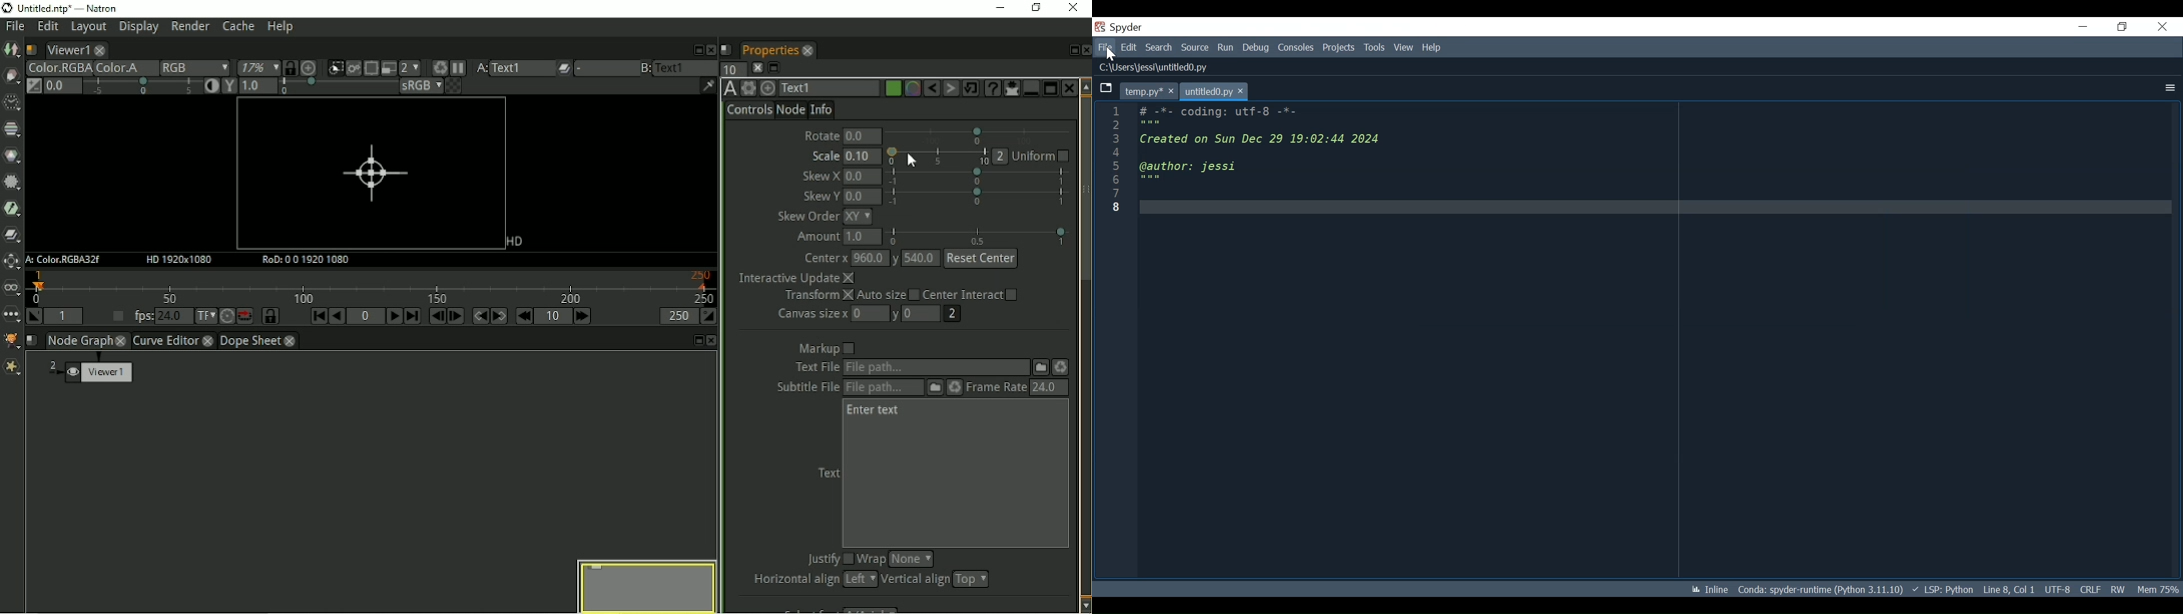 This screenshot has width=2184, height=616. What do you see at coordinates (2157, 588) in the screenshot?
I see `Memory Usage` at bounding box center [2157, 588].